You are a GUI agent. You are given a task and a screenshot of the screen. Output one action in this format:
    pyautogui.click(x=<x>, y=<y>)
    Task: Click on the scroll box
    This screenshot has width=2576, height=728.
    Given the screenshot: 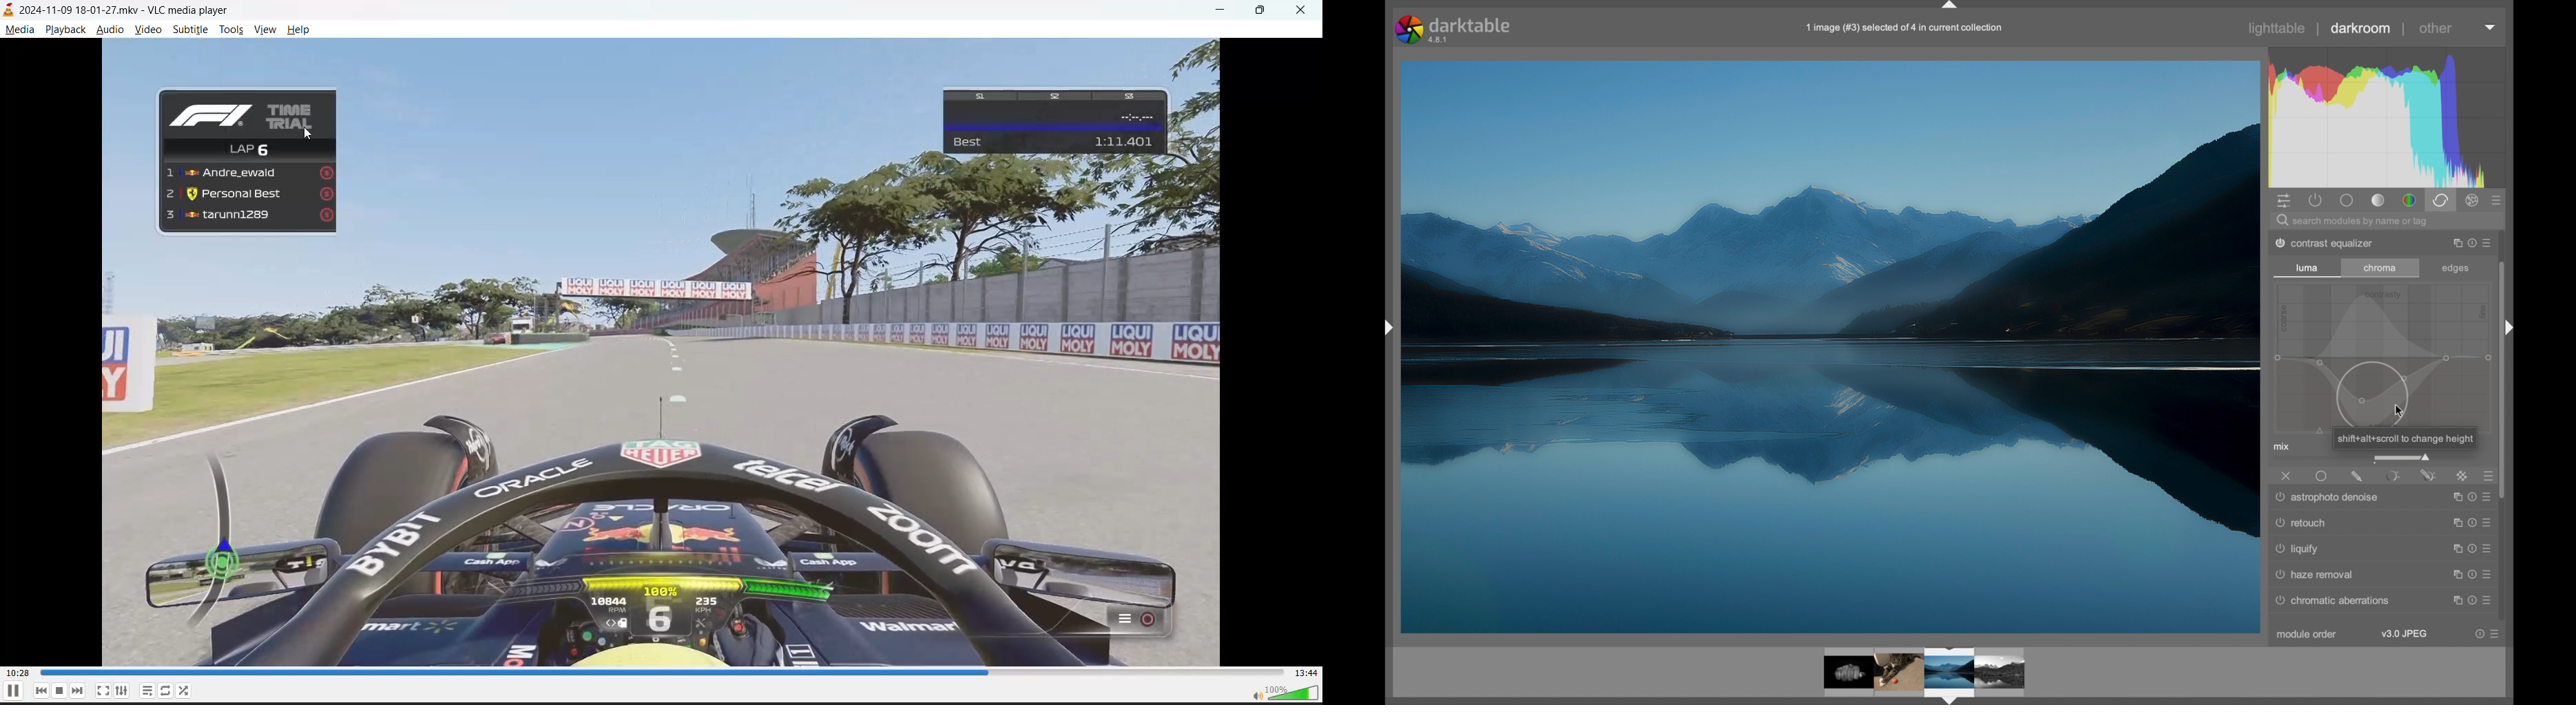 What is the action you would take?
    pyautogui.click(x=2503, y=415)
    